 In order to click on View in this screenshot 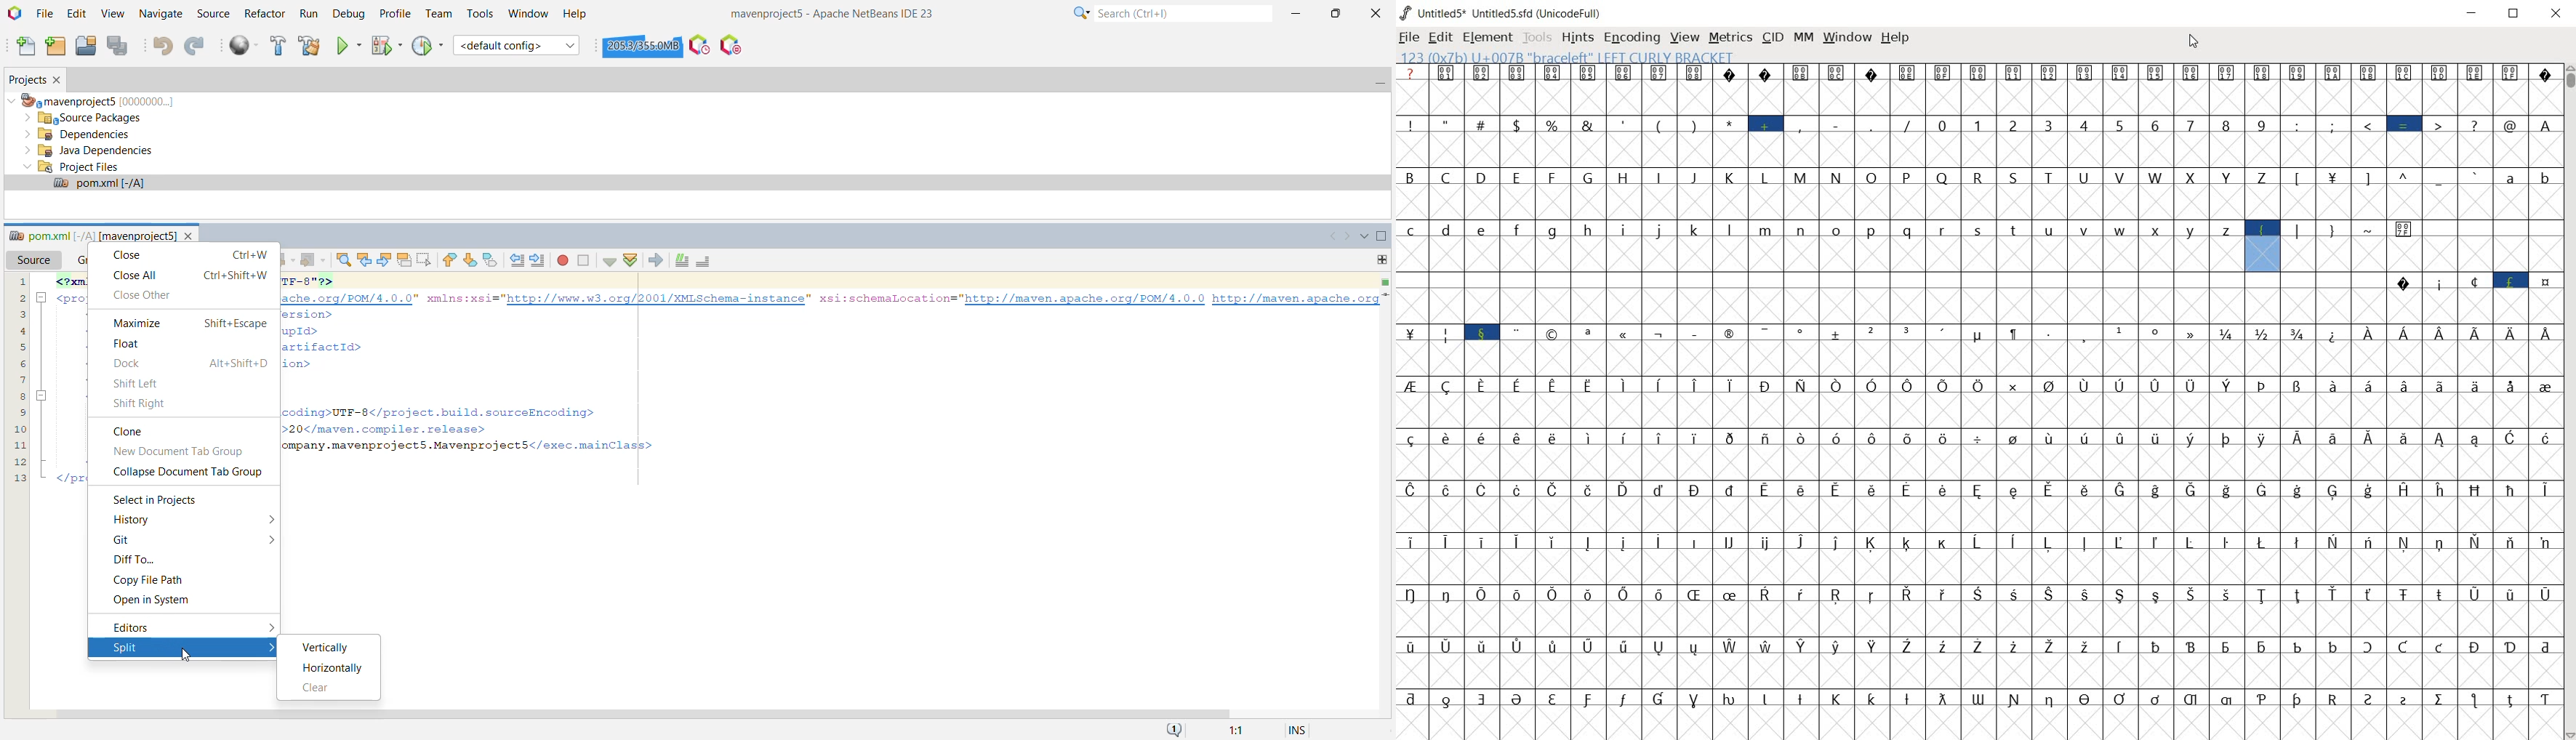, I will do `click(114, 14)`.